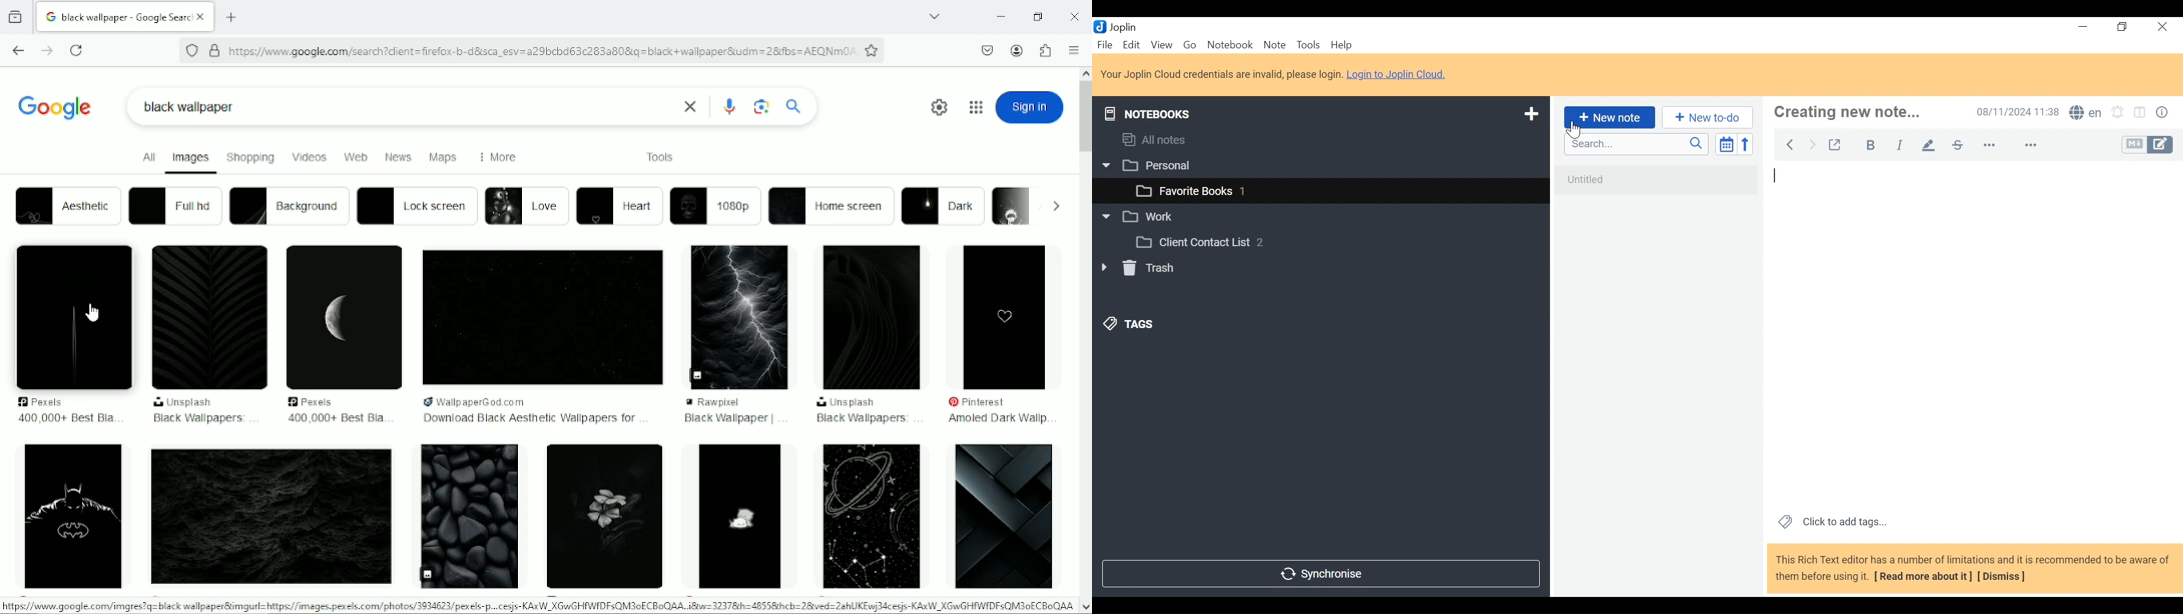 The image size is (2184, 616). Describe the element at coordinates (738, 516) in the screenshot. I see `black wallpaper image` at that location.